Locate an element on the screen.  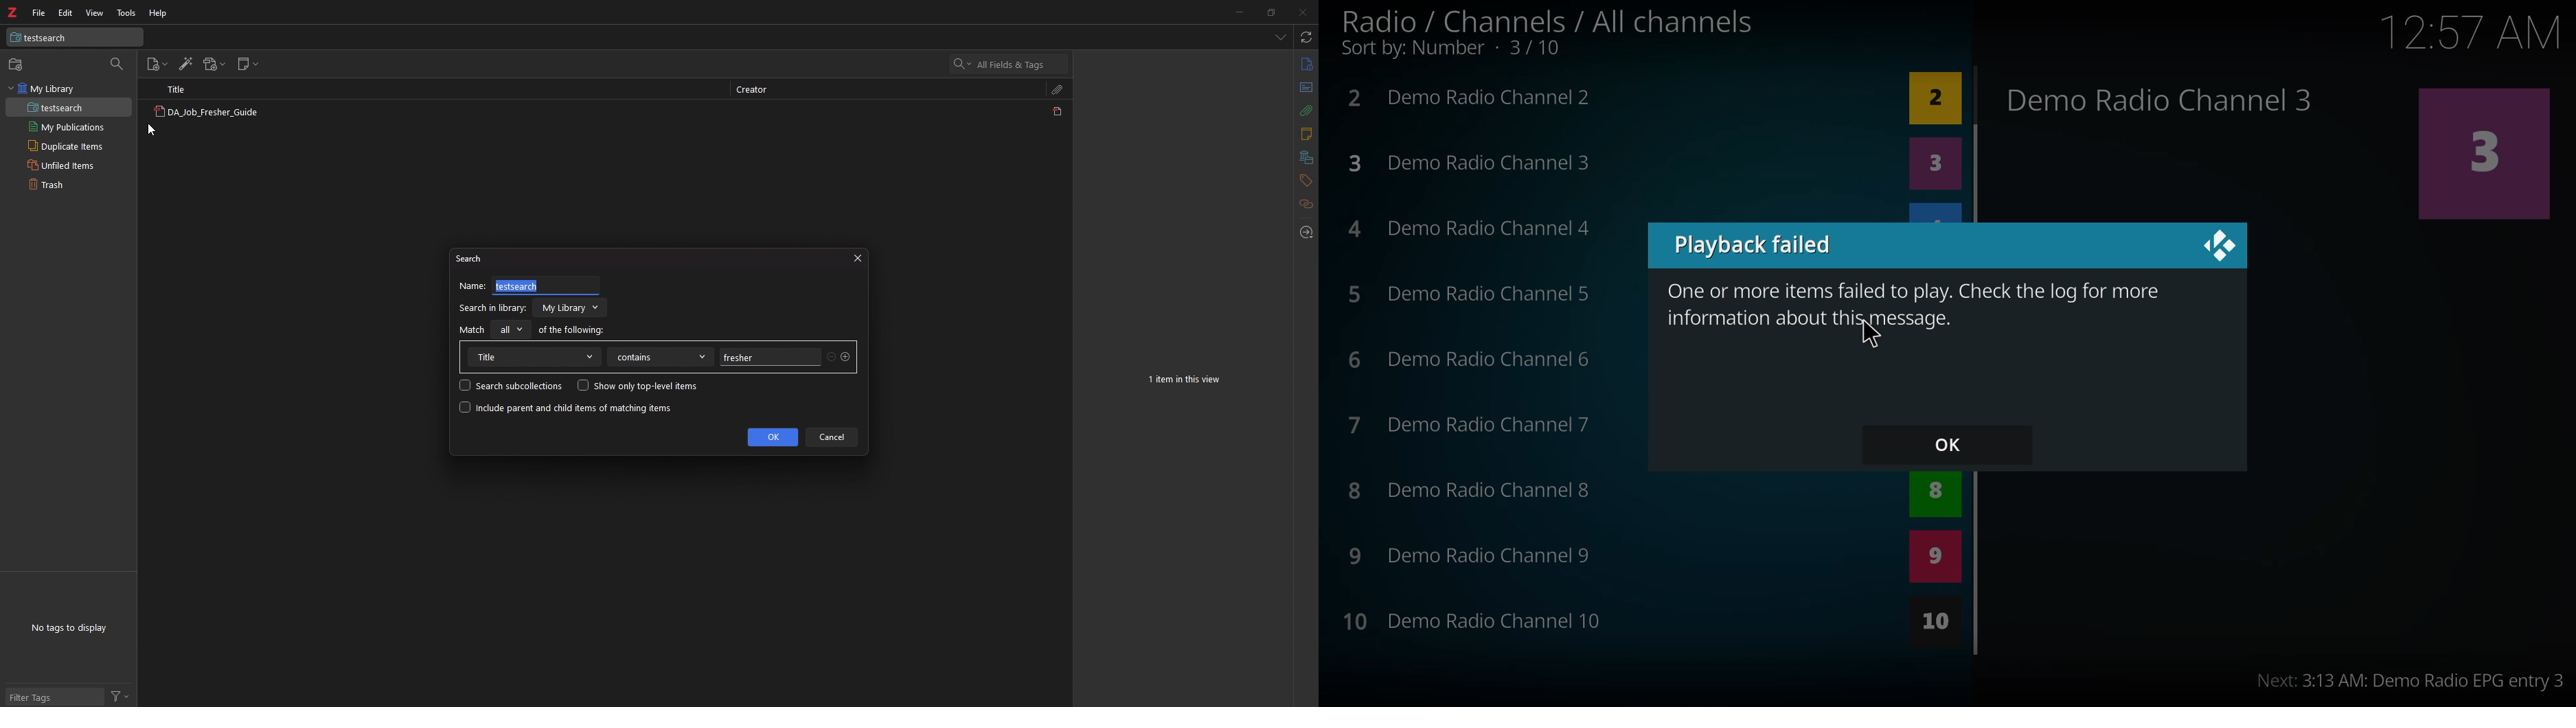
tools is located at coordinates (127, 13).